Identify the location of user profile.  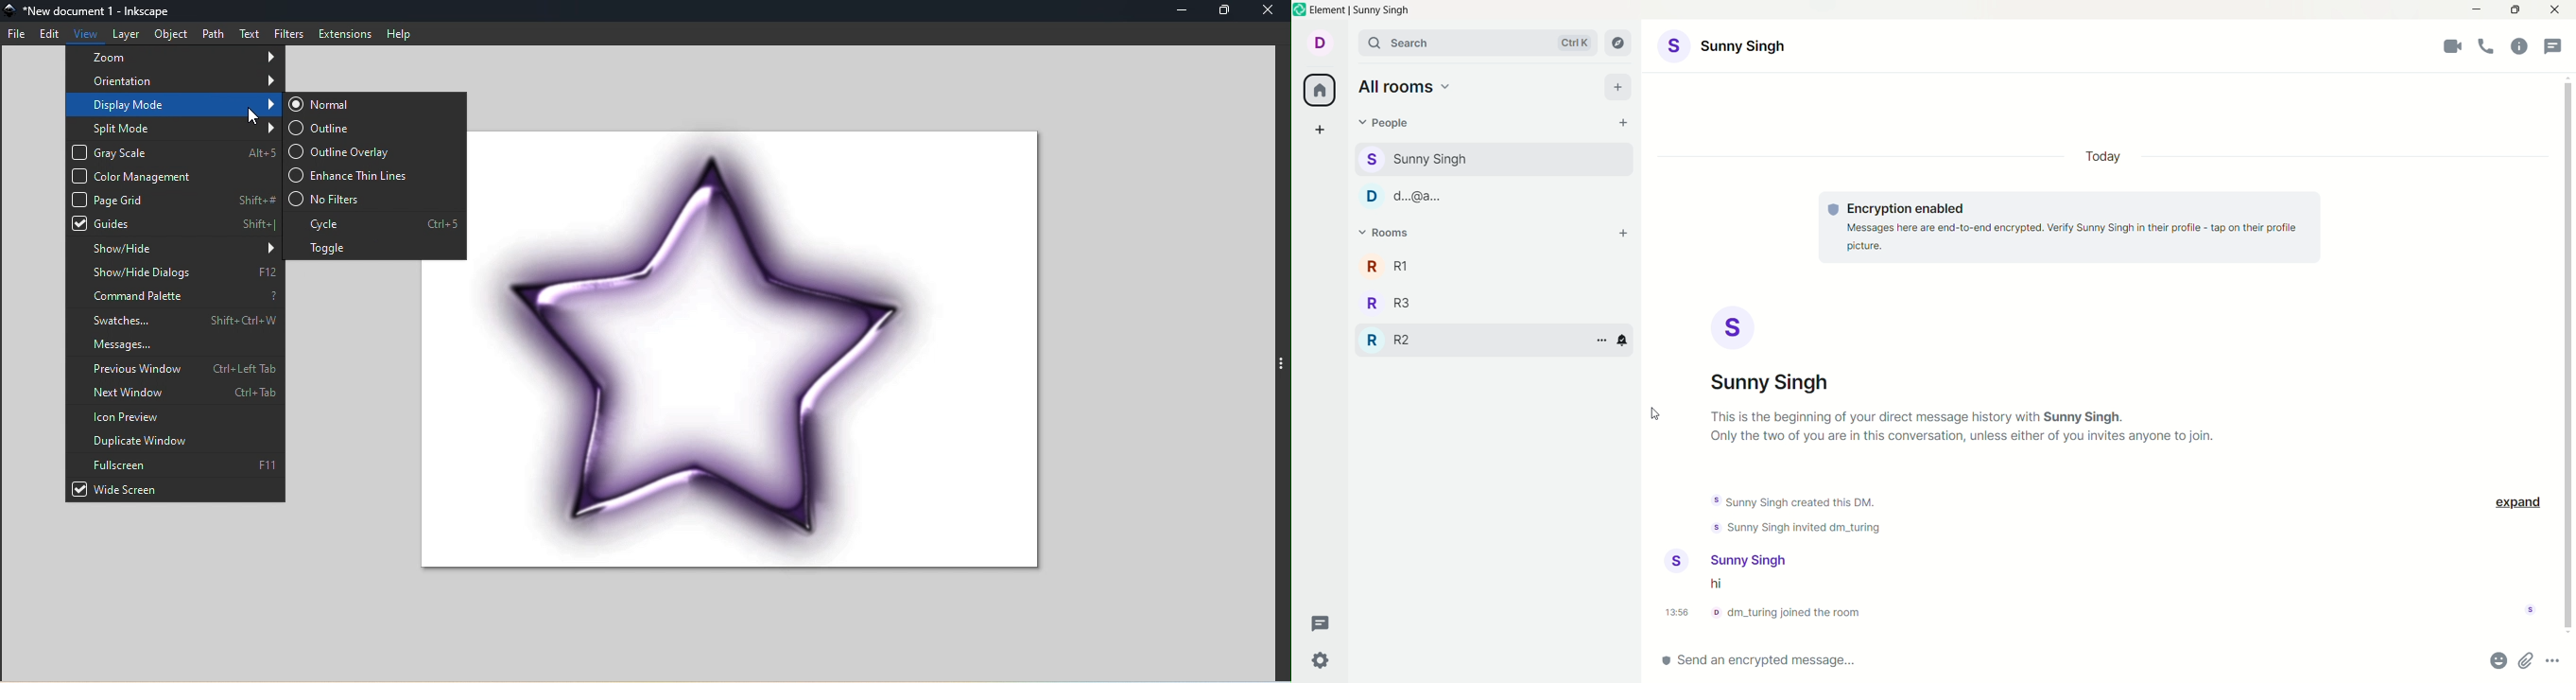
(1679, 560).